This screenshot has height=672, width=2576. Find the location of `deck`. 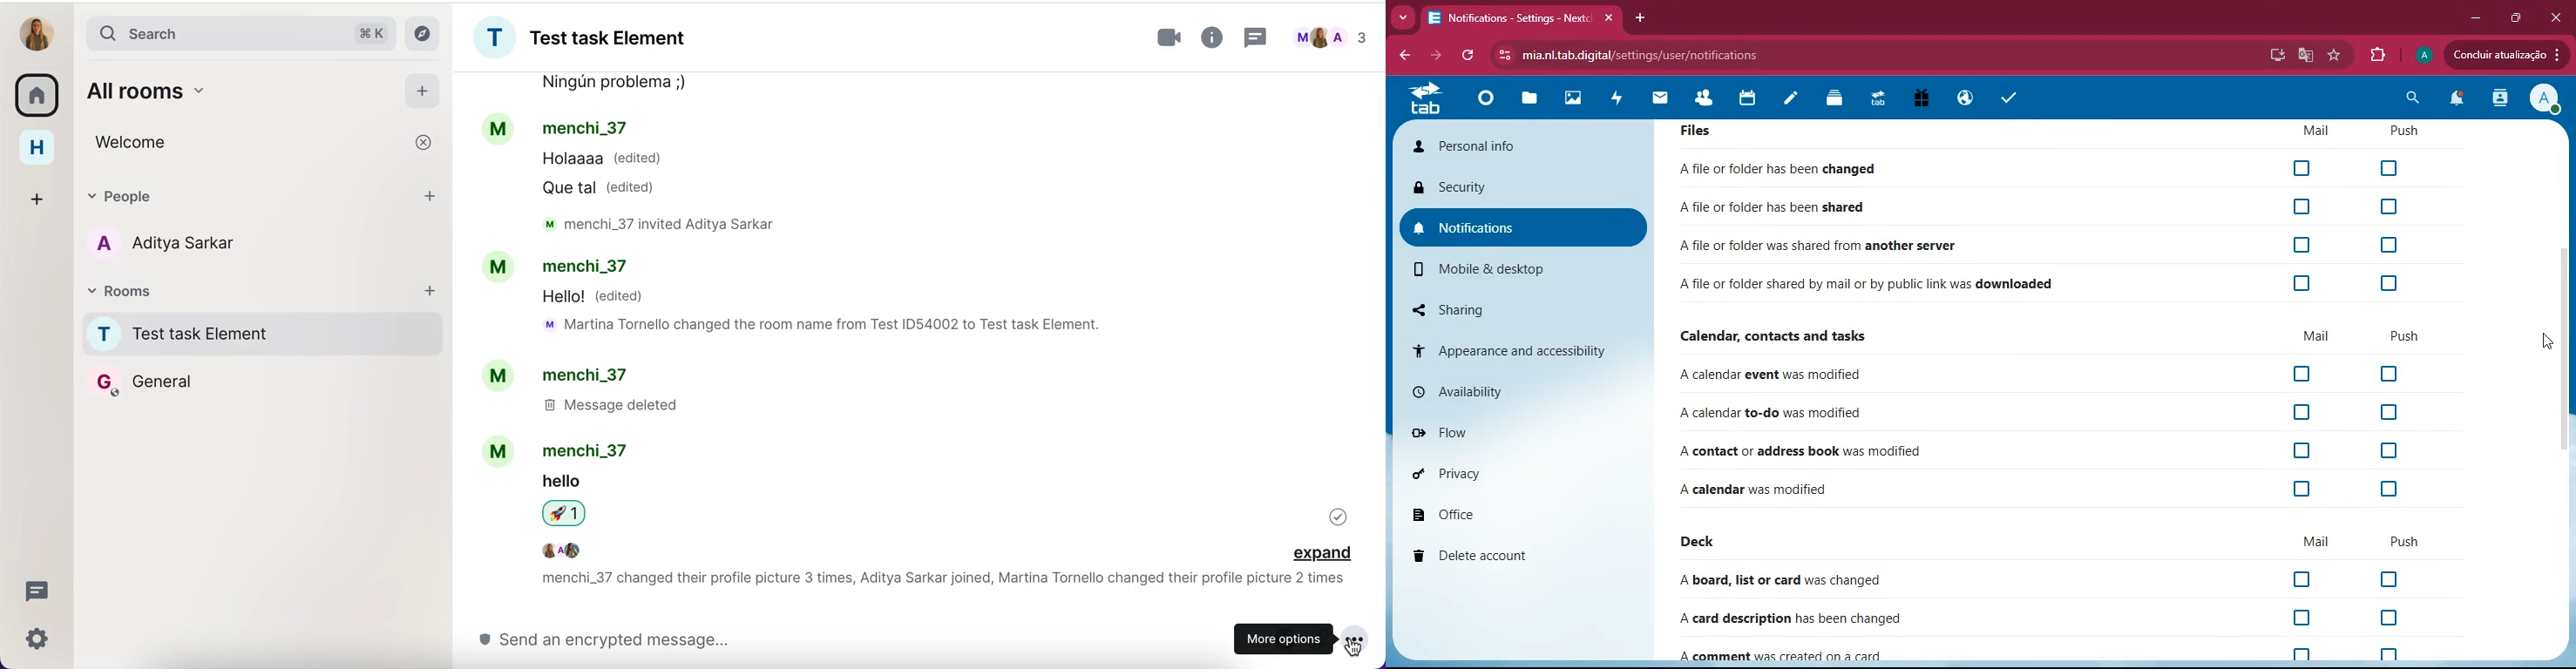

deck is located at coordinates (1705, 539).